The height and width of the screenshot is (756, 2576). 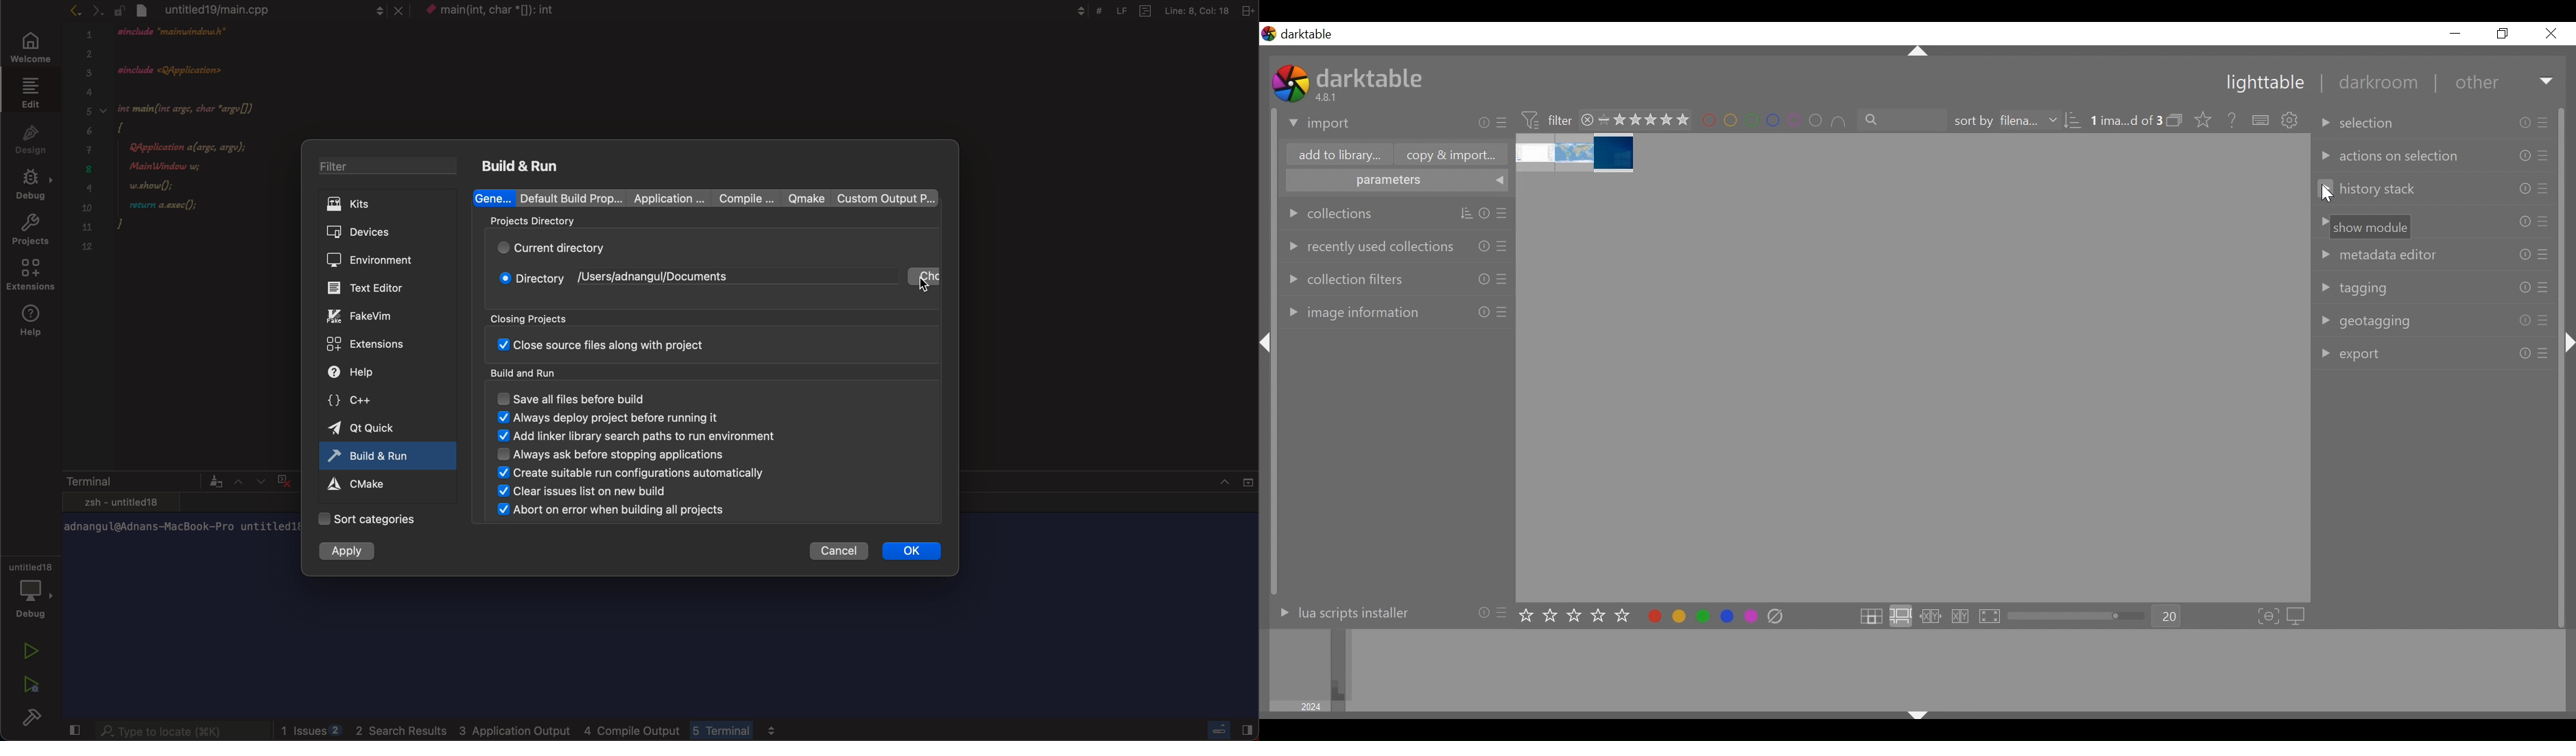 I want to click on build and run , so click(x=534, y=373).